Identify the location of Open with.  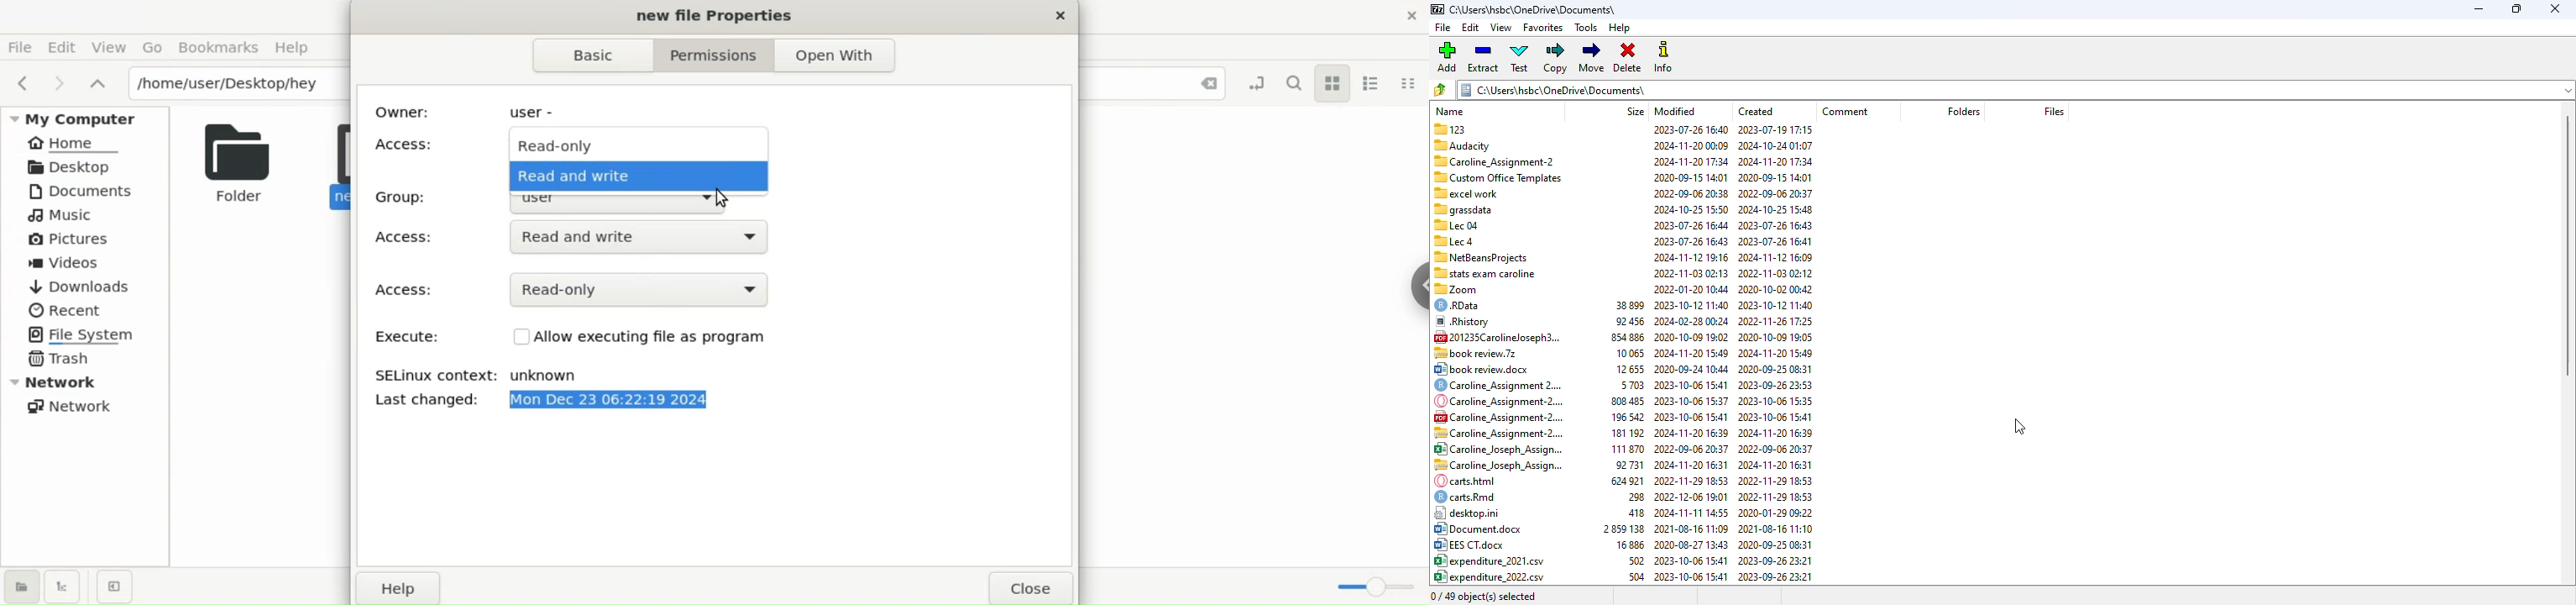
(843, 55).